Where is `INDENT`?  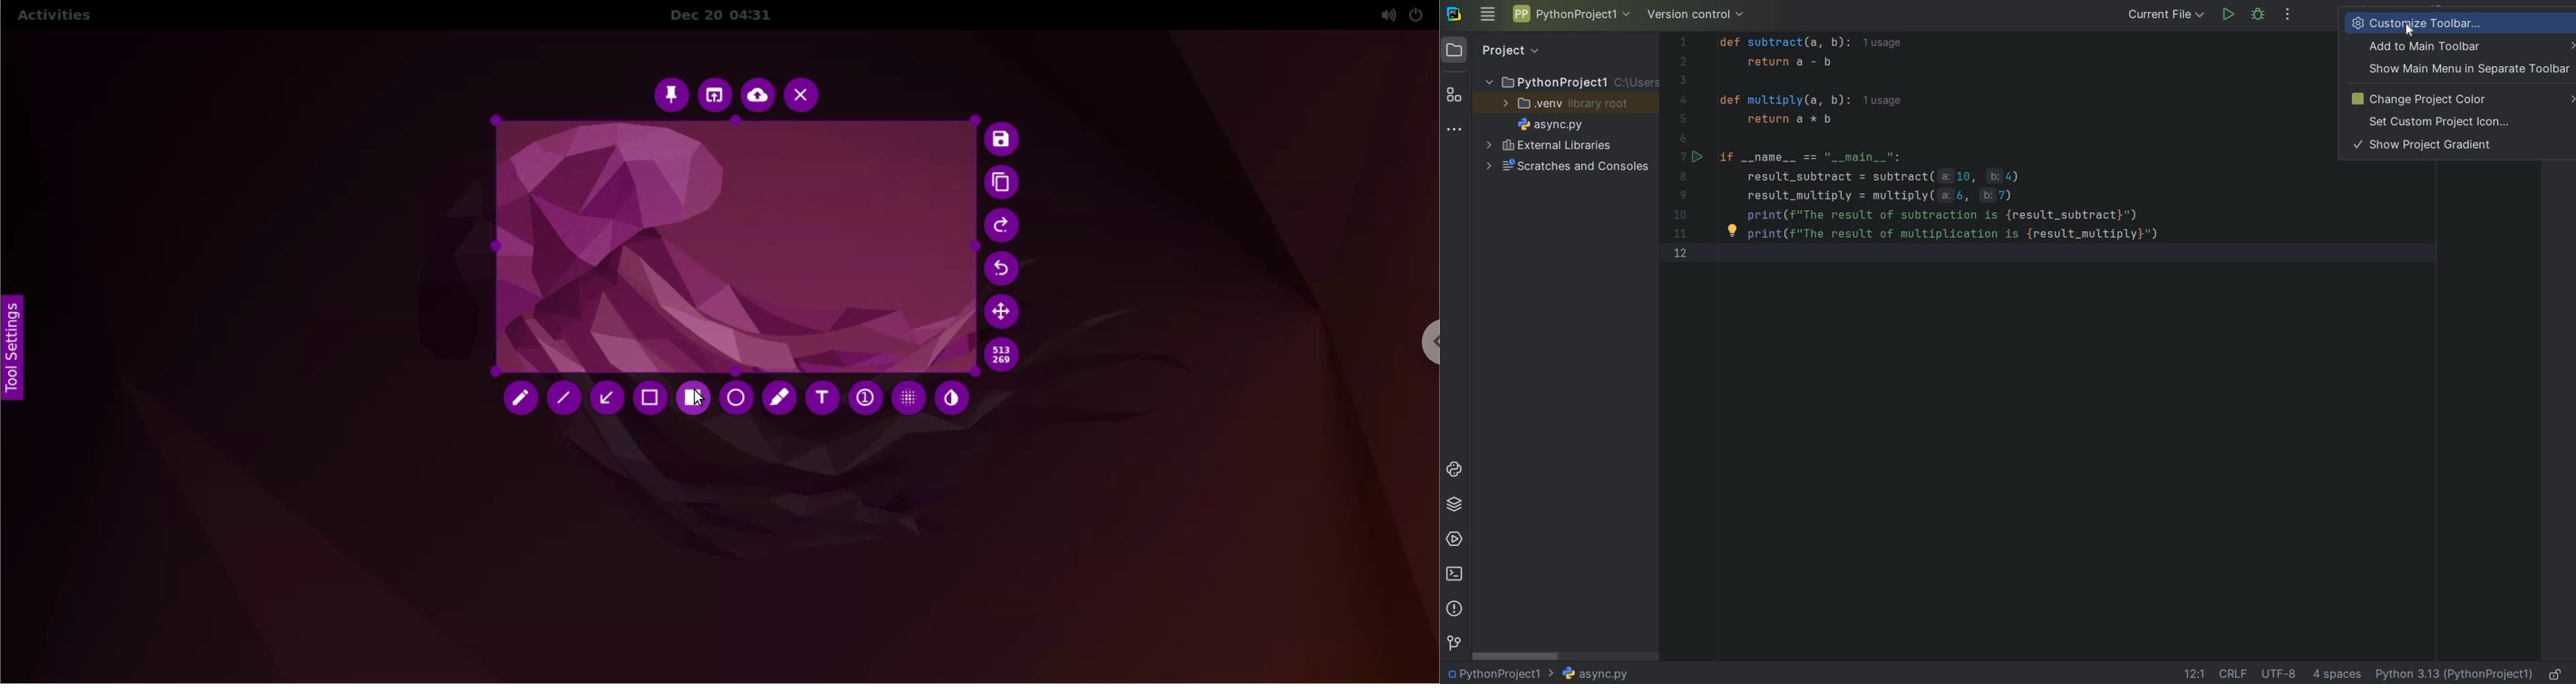
INDENT is located at coordinates (2336, 674).